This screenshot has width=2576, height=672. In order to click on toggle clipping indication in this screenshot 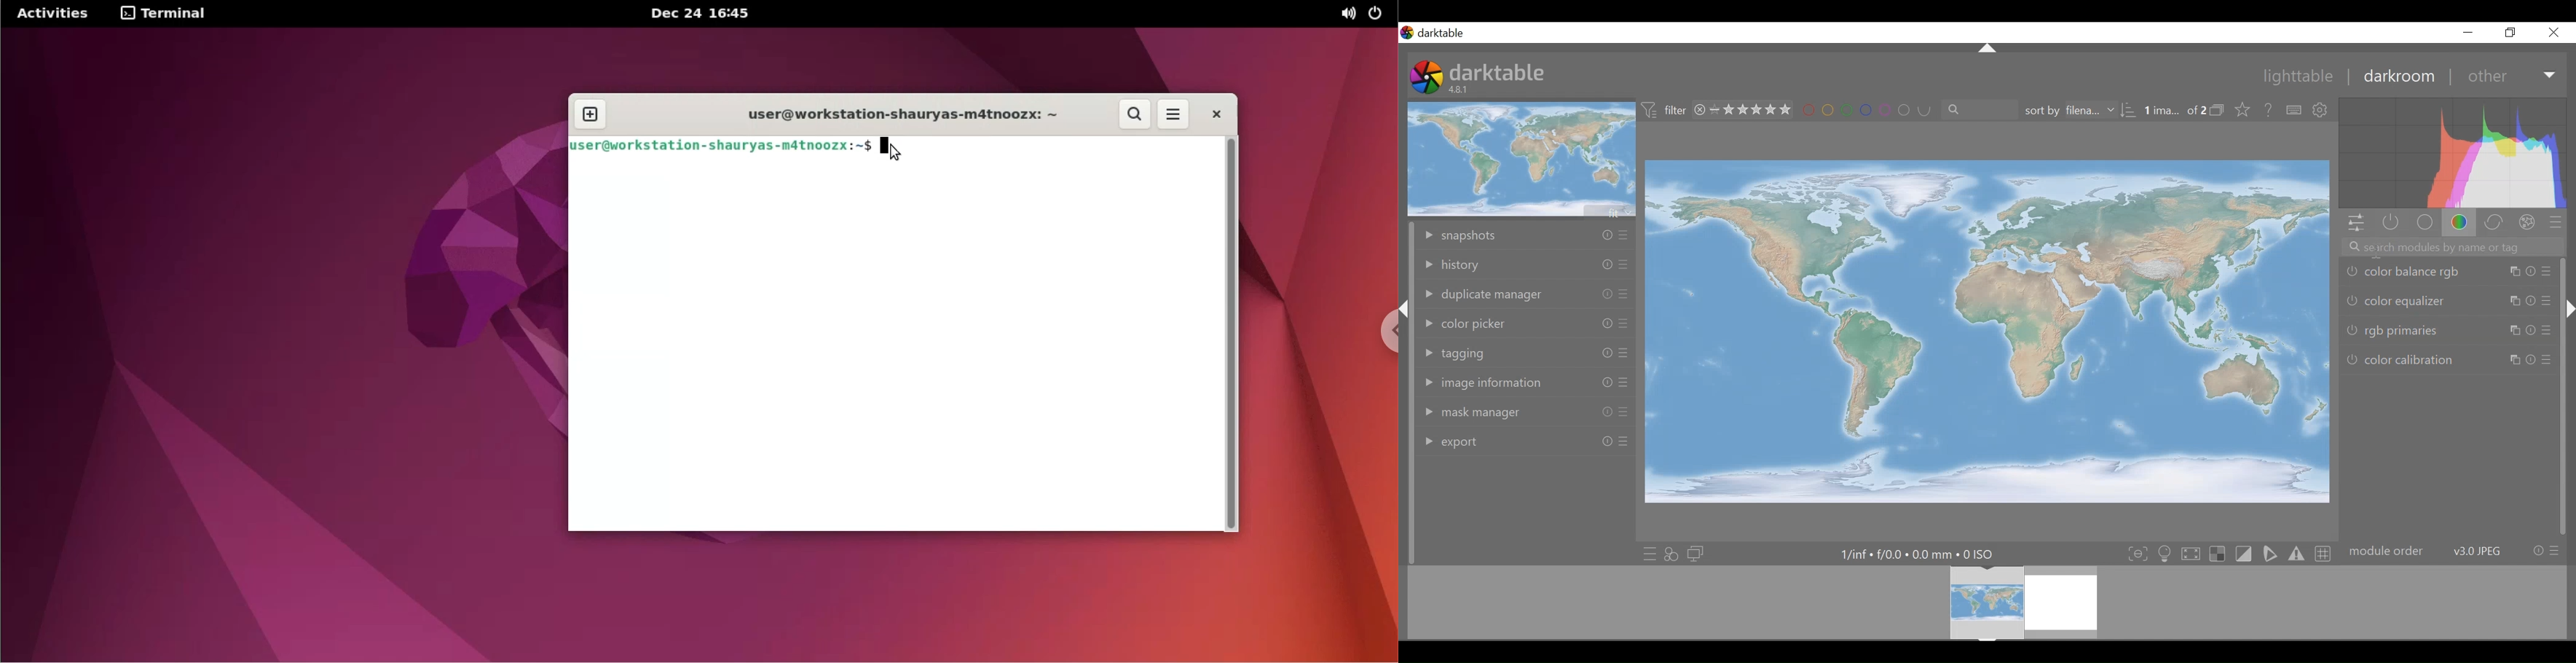, I will do `click(2243, 554)`.